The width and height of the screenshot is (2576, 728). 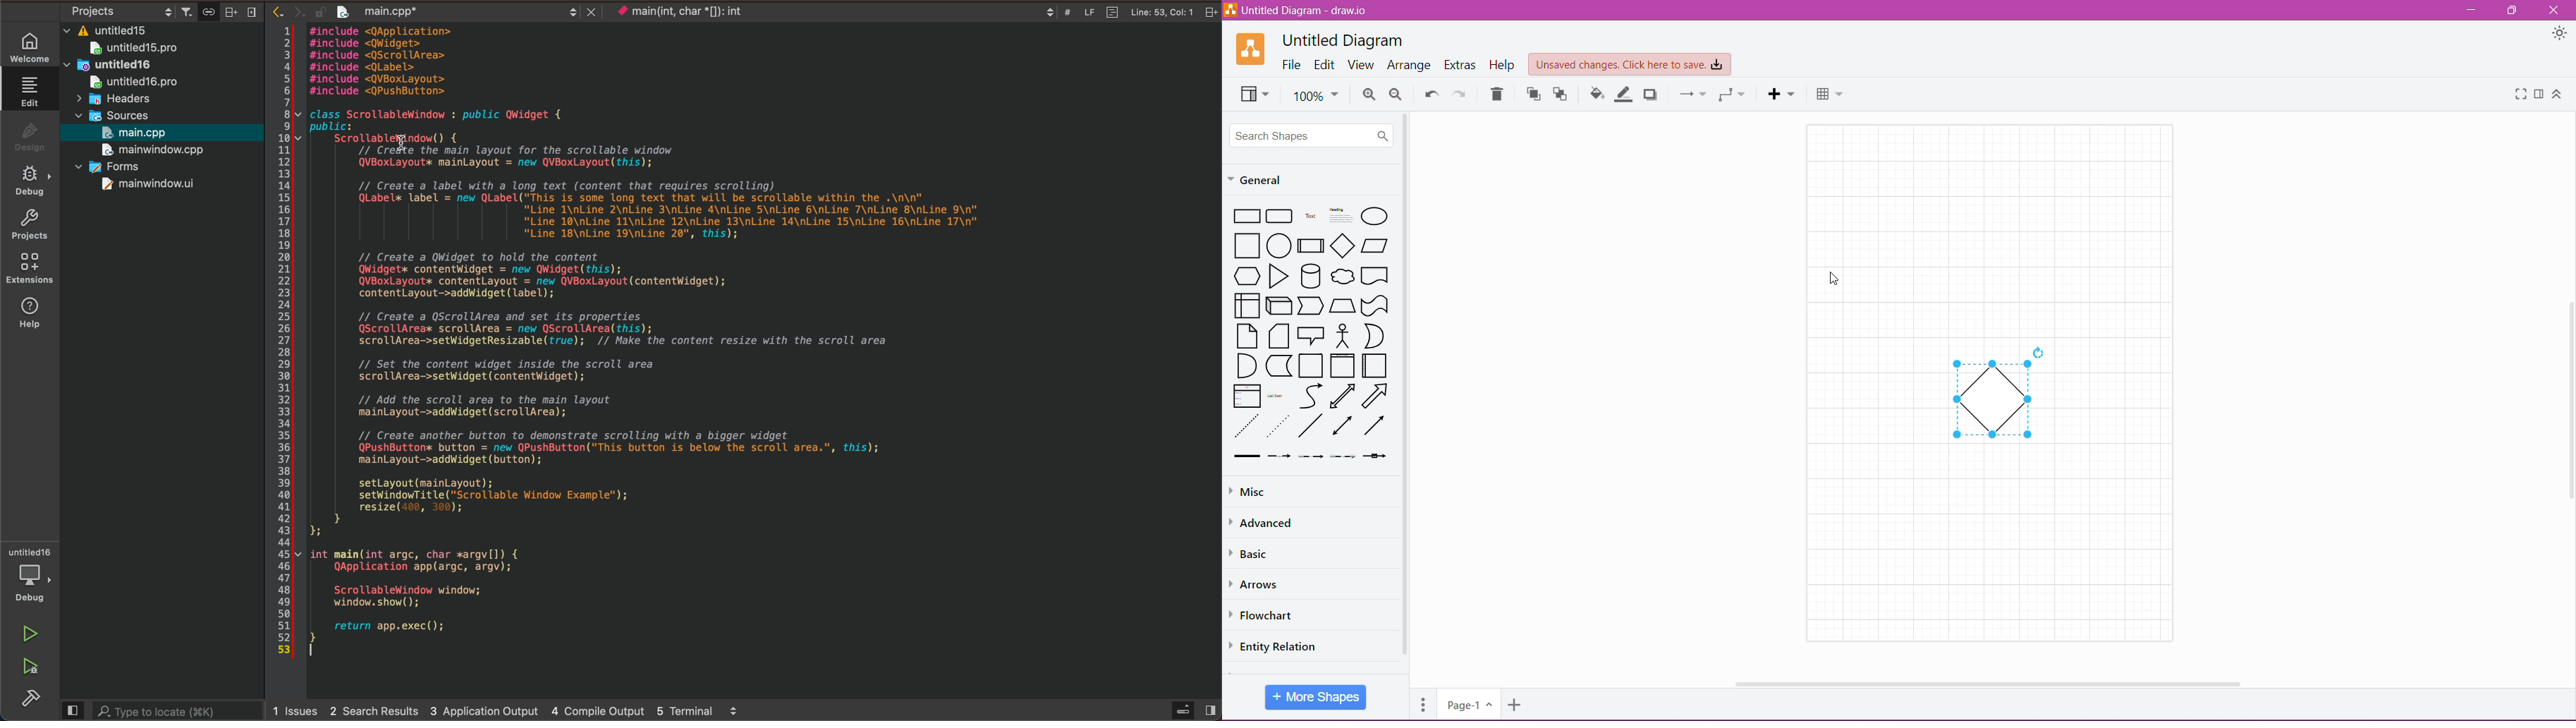 What do you see at coordinates (120, 114) in the screenshot?
I see `sources` at bounding box center [120, 114].